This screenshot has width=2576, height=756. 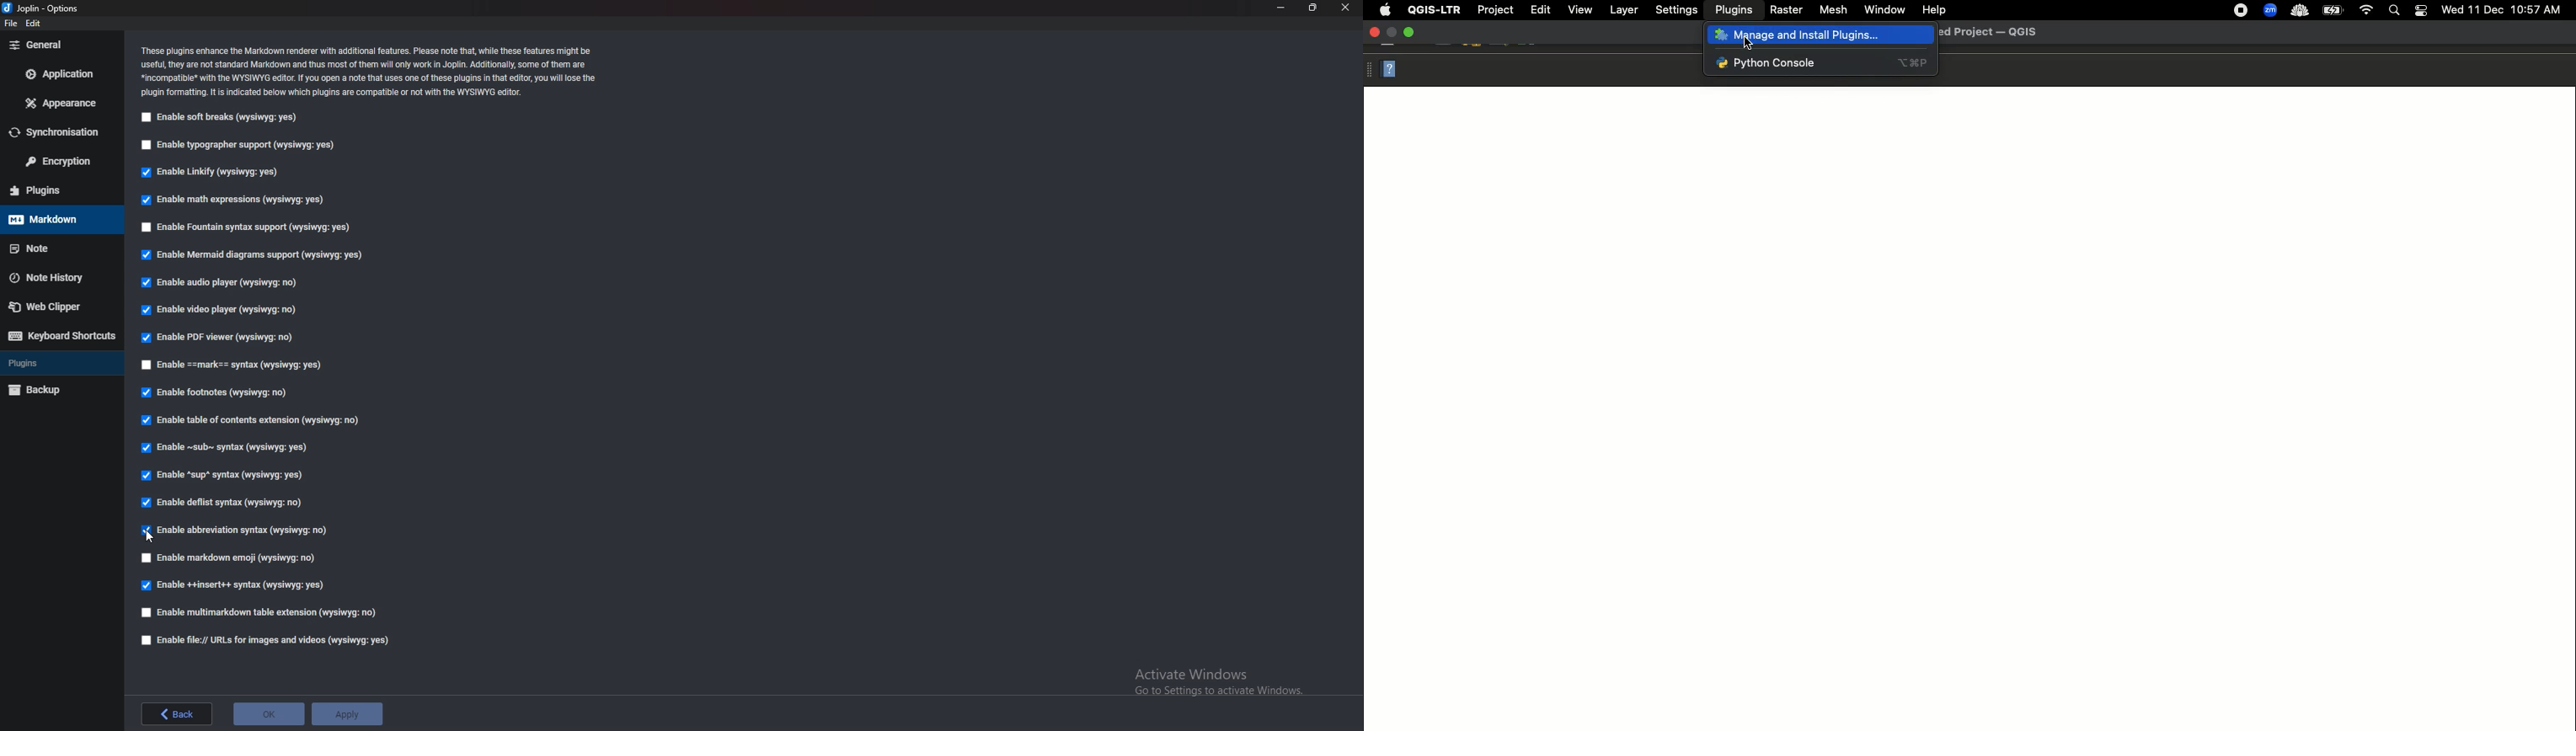 I want to click on Enable insert syntax, so click(x=234, y=587).